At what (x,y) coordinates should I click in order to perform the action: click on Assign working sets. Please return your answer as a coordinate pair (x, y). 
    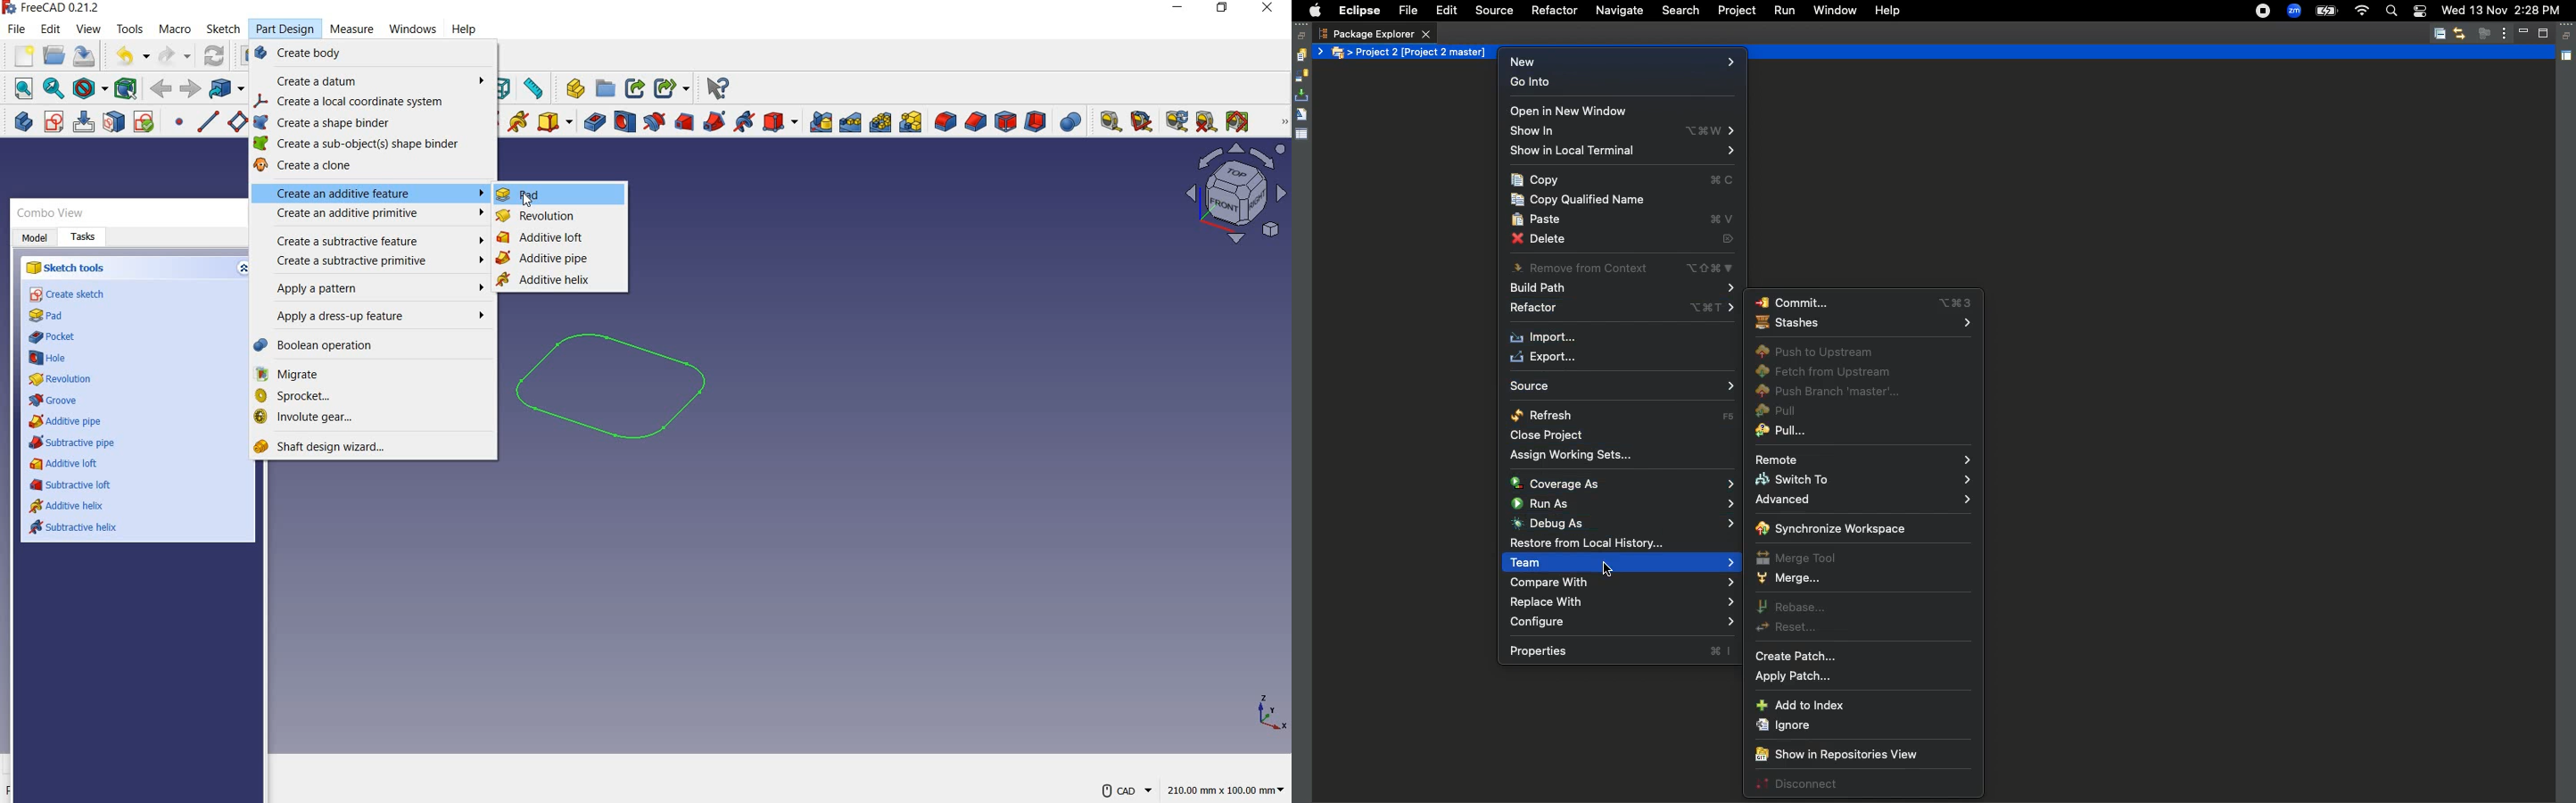
    Looking at the image, I should click on (1576, 456).